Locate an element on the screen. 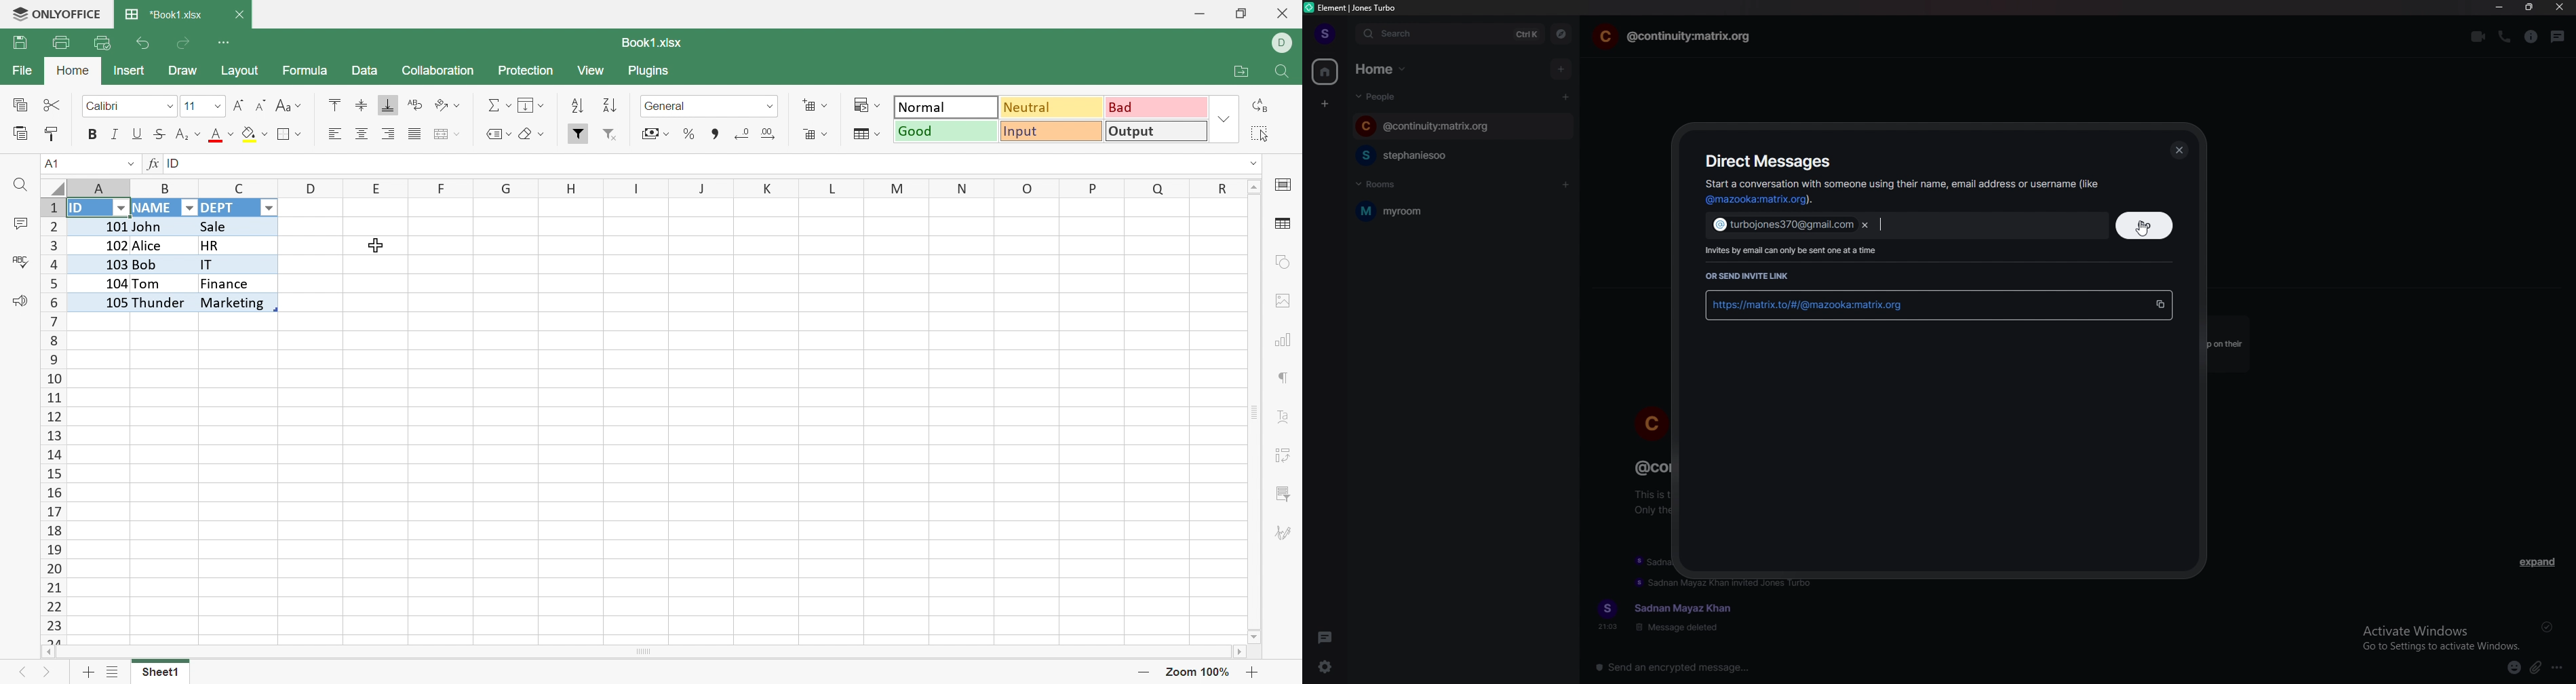  Output is located at coordinates (1154, 132).